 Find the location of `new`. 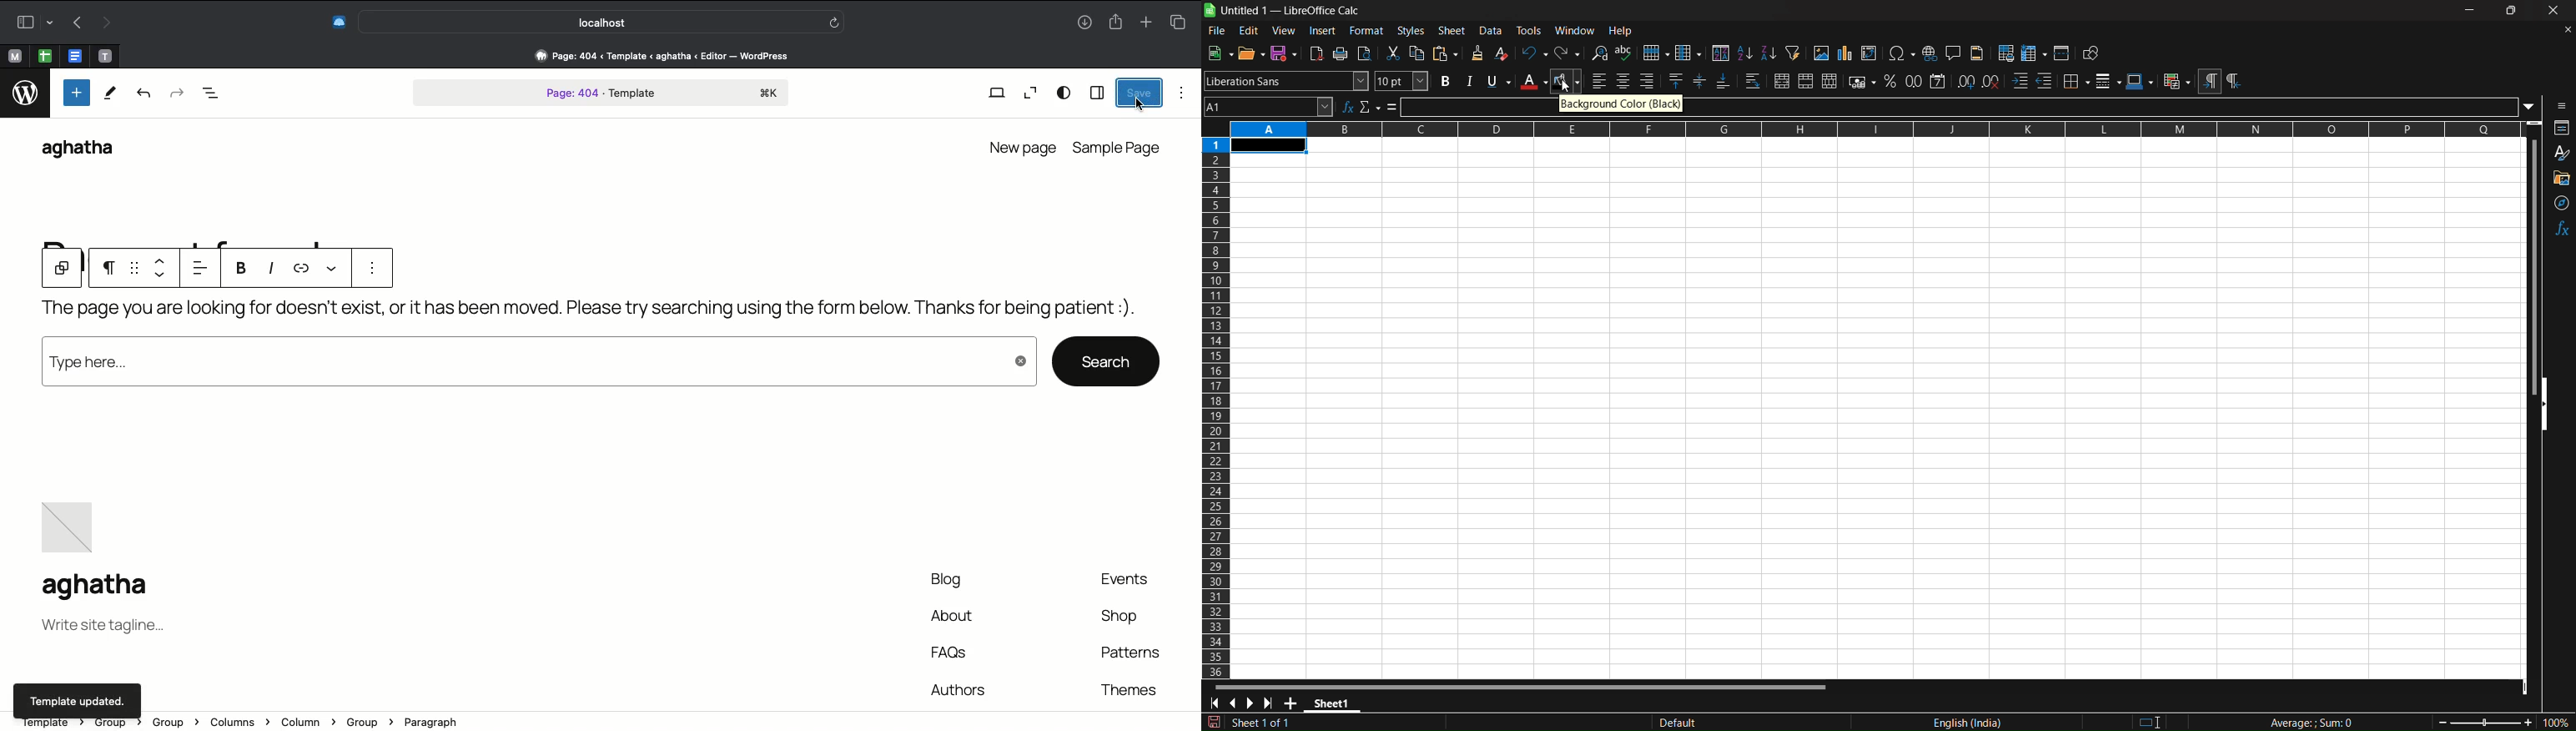

new is located at coordinates (1222, 53).